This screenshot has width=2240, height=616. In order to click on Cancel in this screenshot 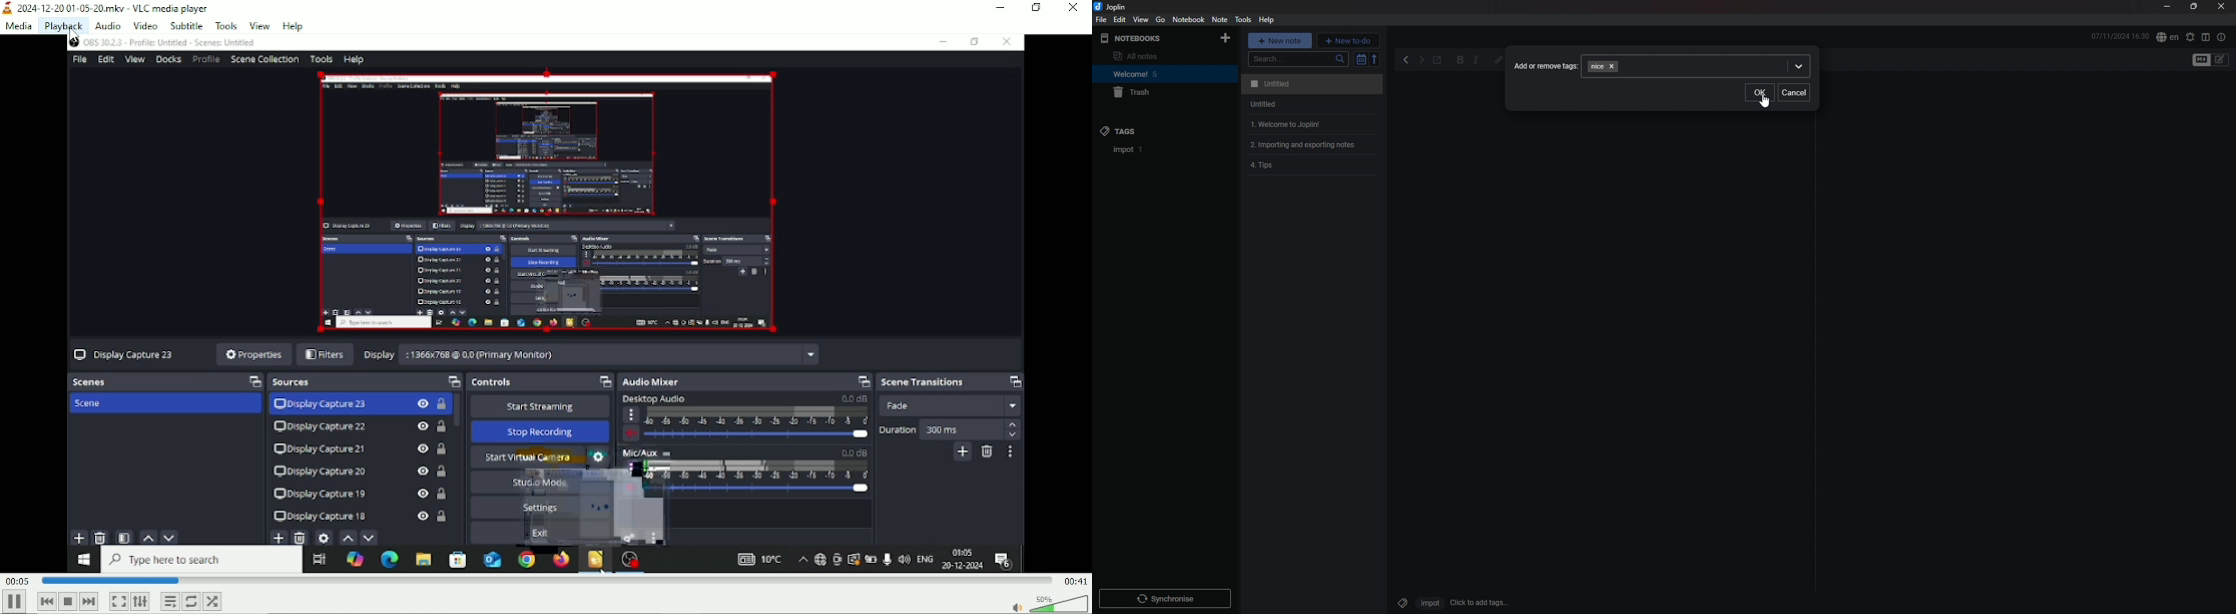, I will do `click(1794, 91)`.